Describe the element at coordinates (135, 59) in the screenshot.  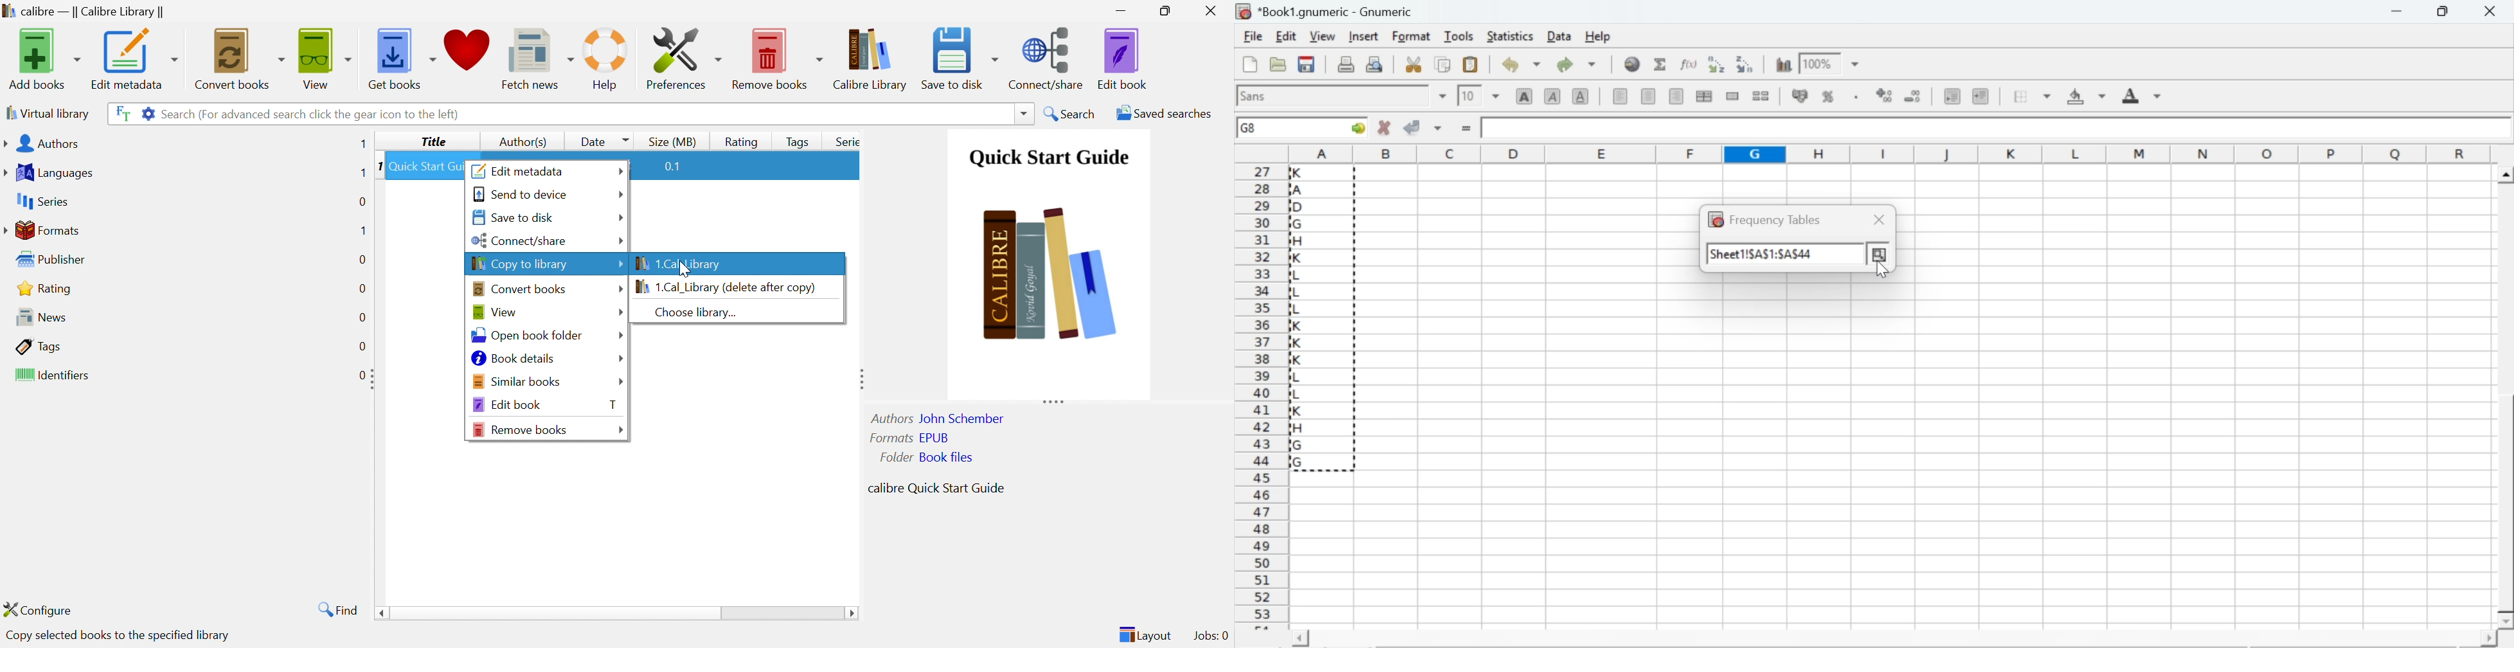
I see `Edit metadata` at that location.